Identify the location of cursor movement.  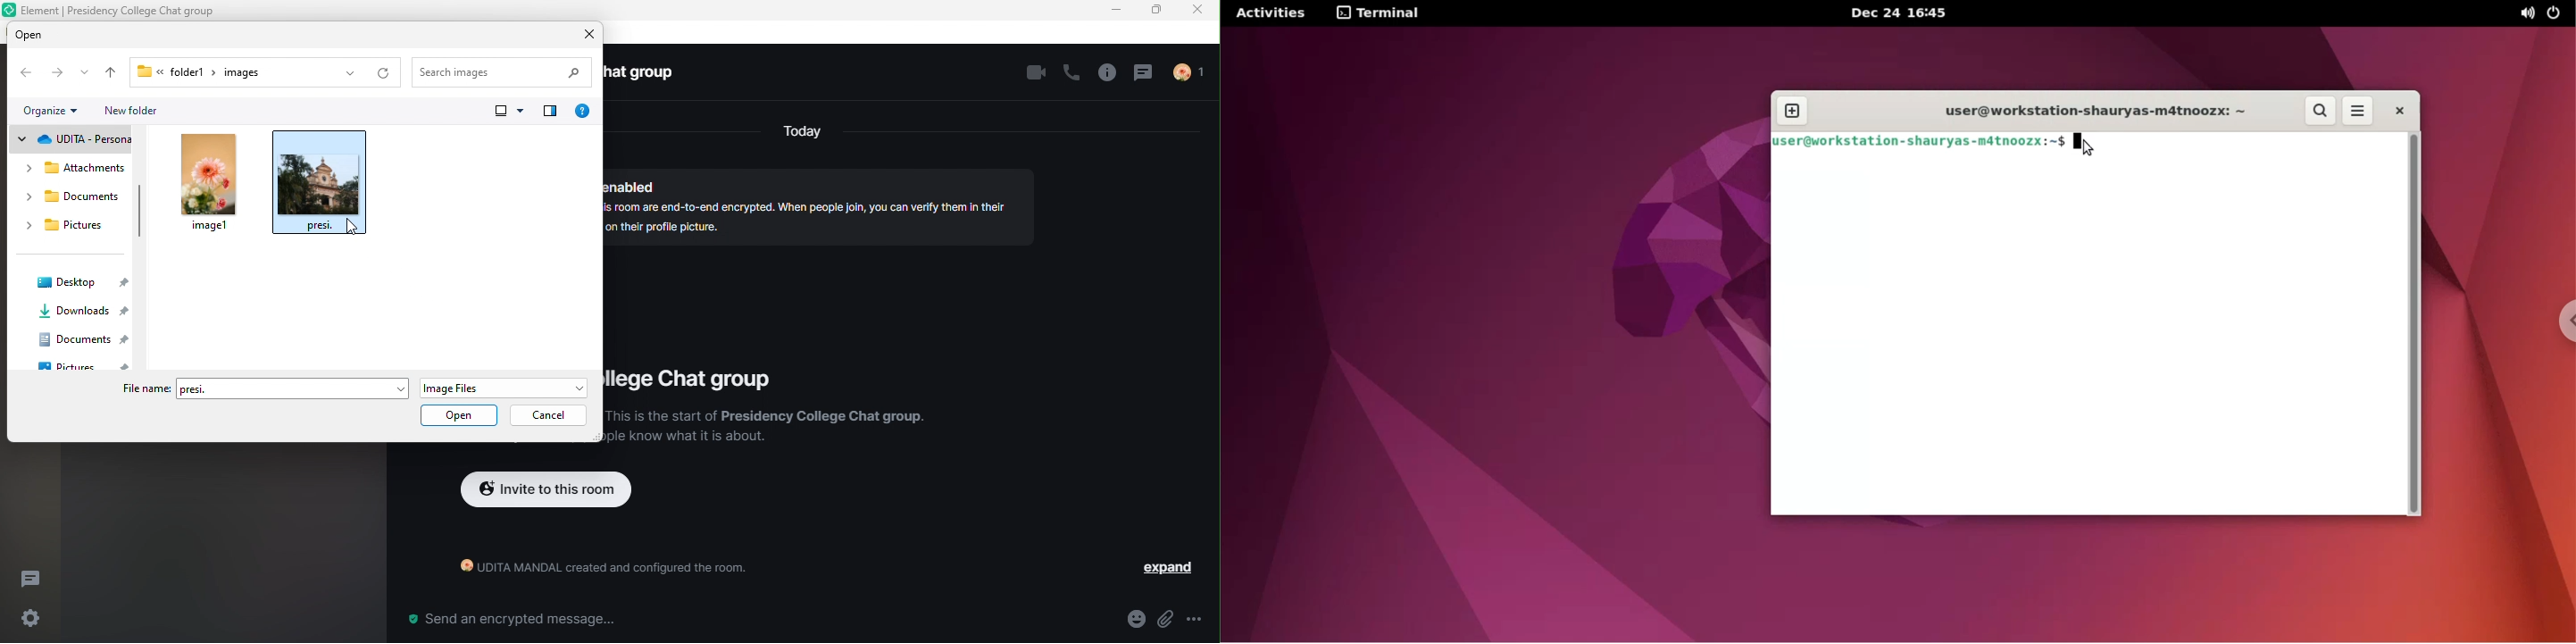
(349, 225).